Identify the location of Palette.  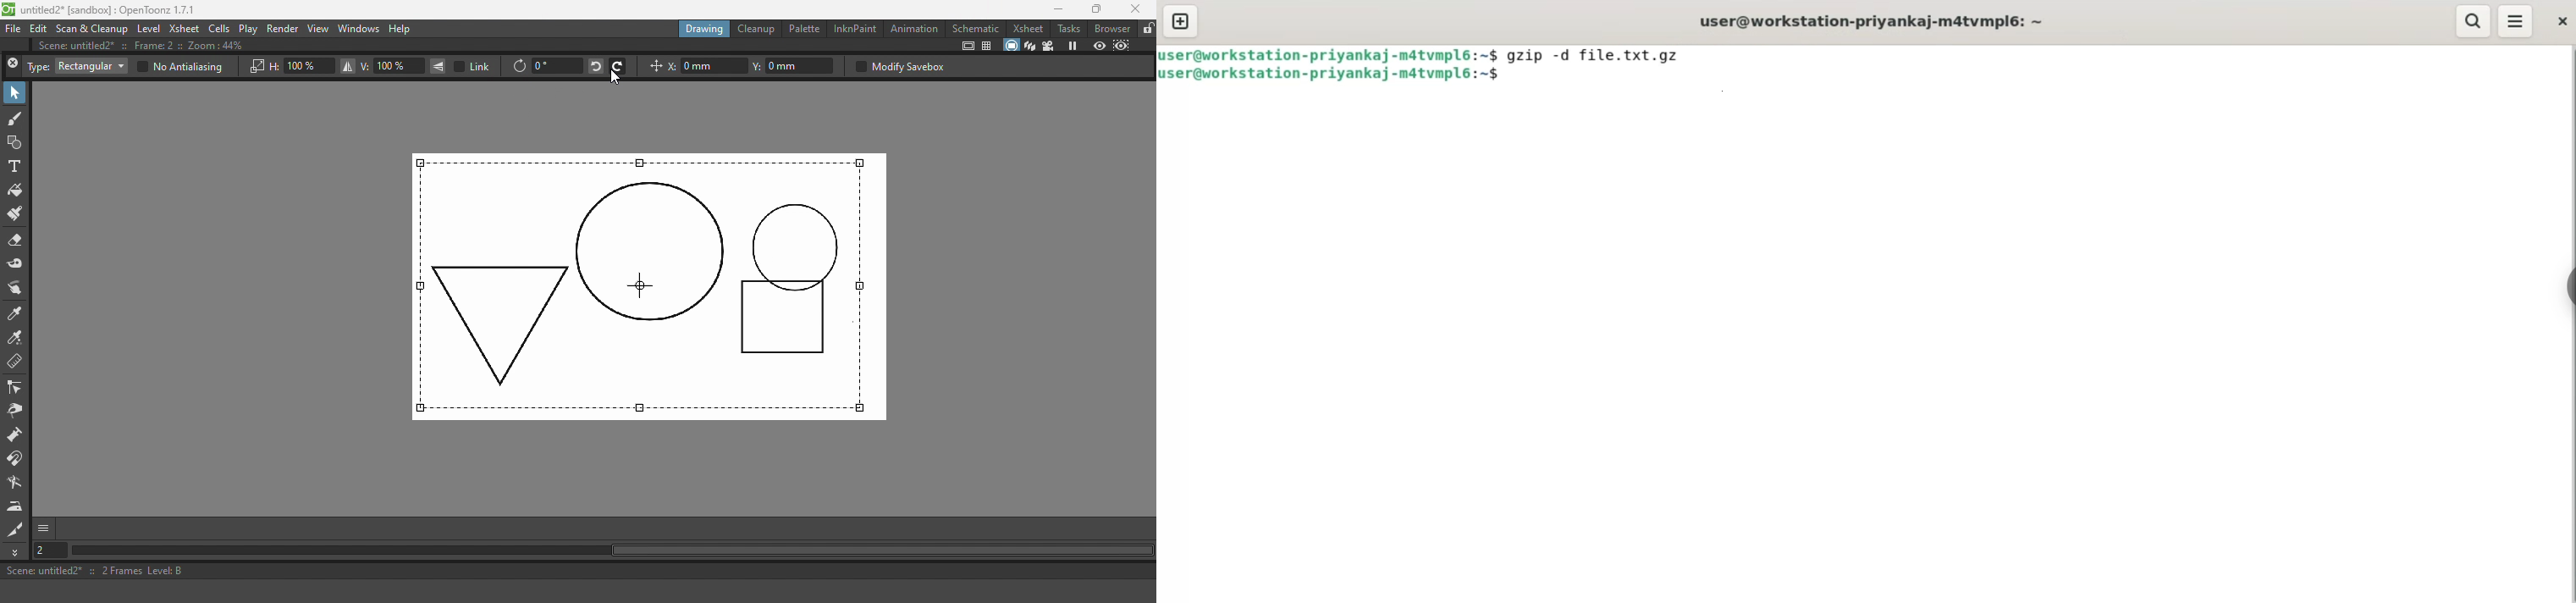
(803, 30).